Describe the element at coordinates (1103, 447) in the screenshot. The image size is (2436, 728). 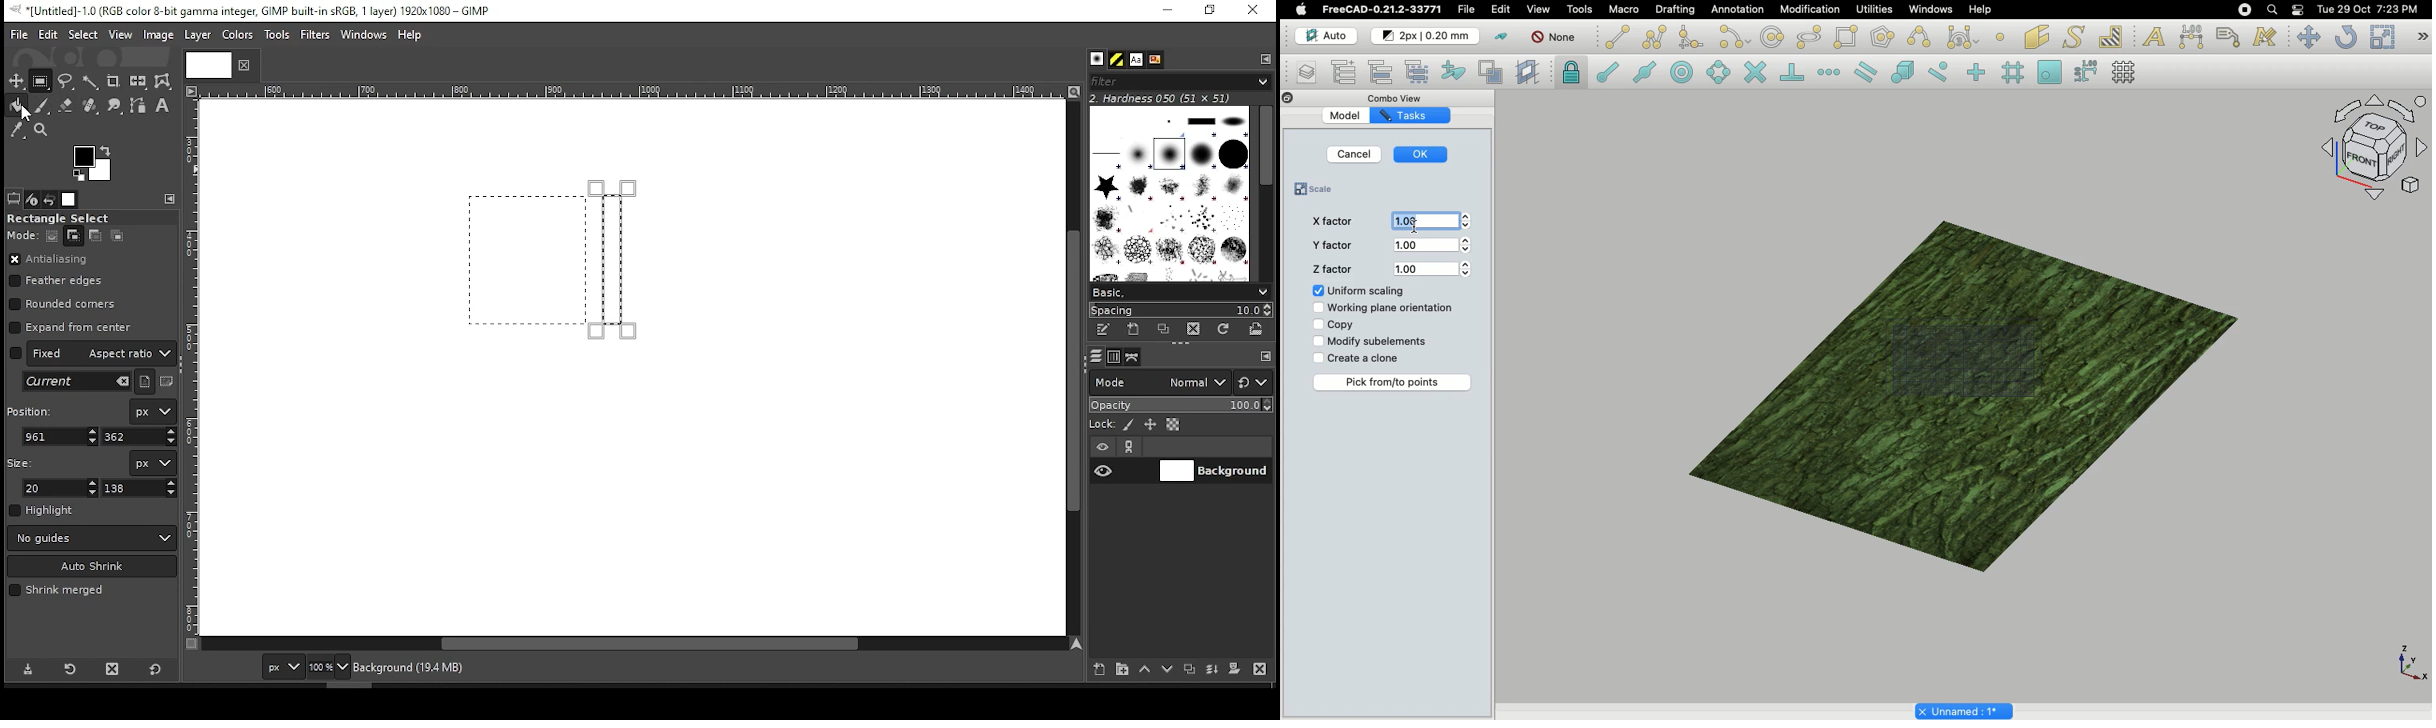
I see `layer visibility` at that location.